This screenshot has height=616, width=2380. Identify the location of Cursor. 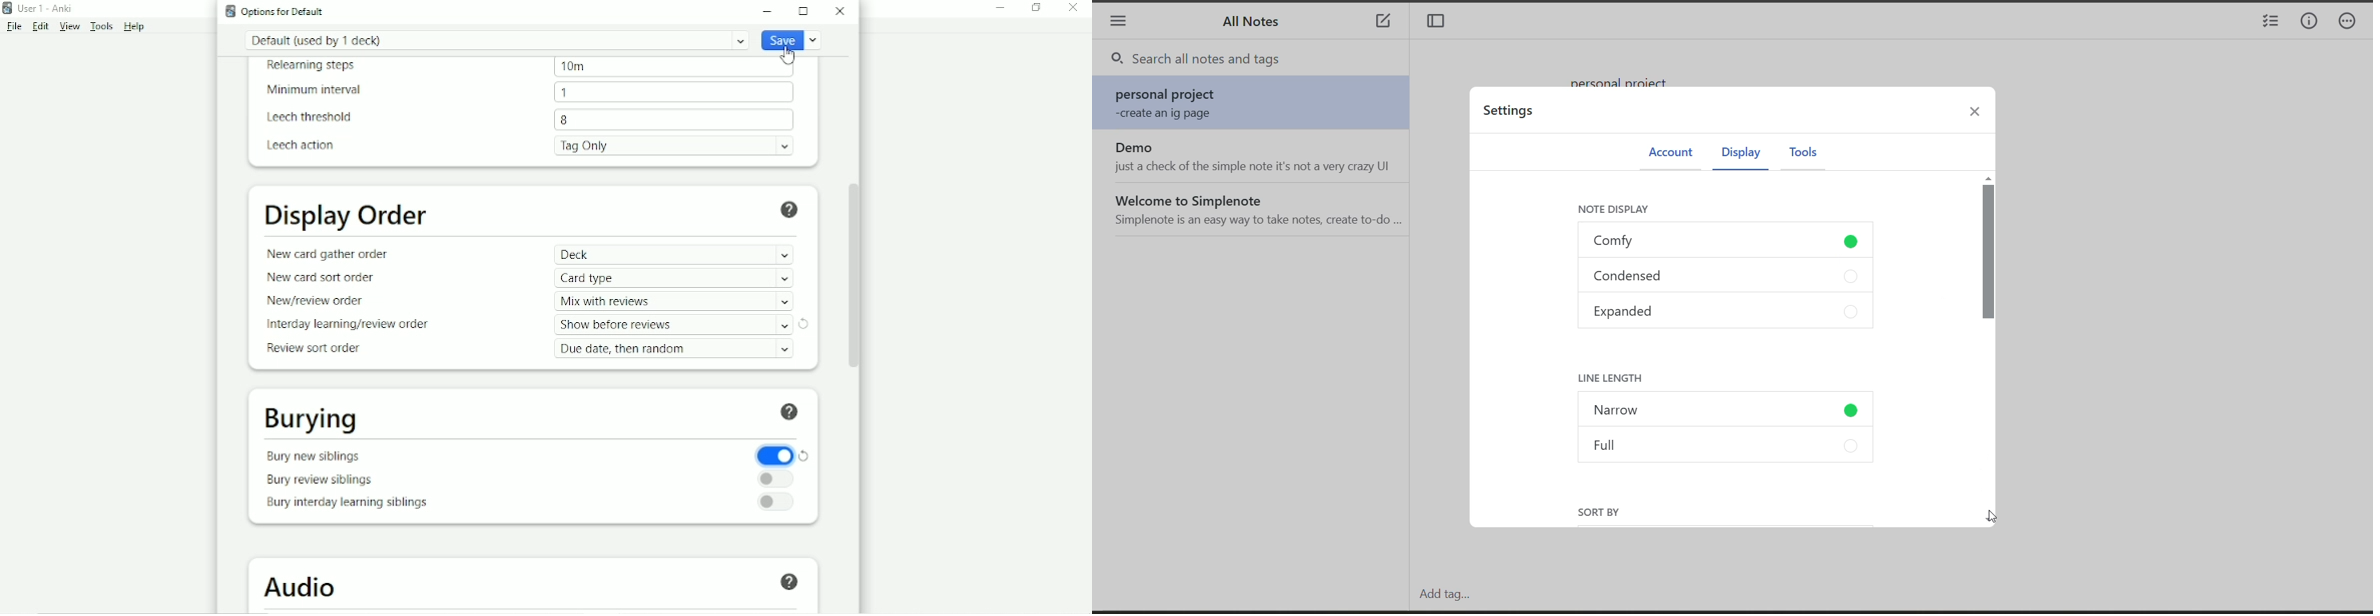
(787, 54).